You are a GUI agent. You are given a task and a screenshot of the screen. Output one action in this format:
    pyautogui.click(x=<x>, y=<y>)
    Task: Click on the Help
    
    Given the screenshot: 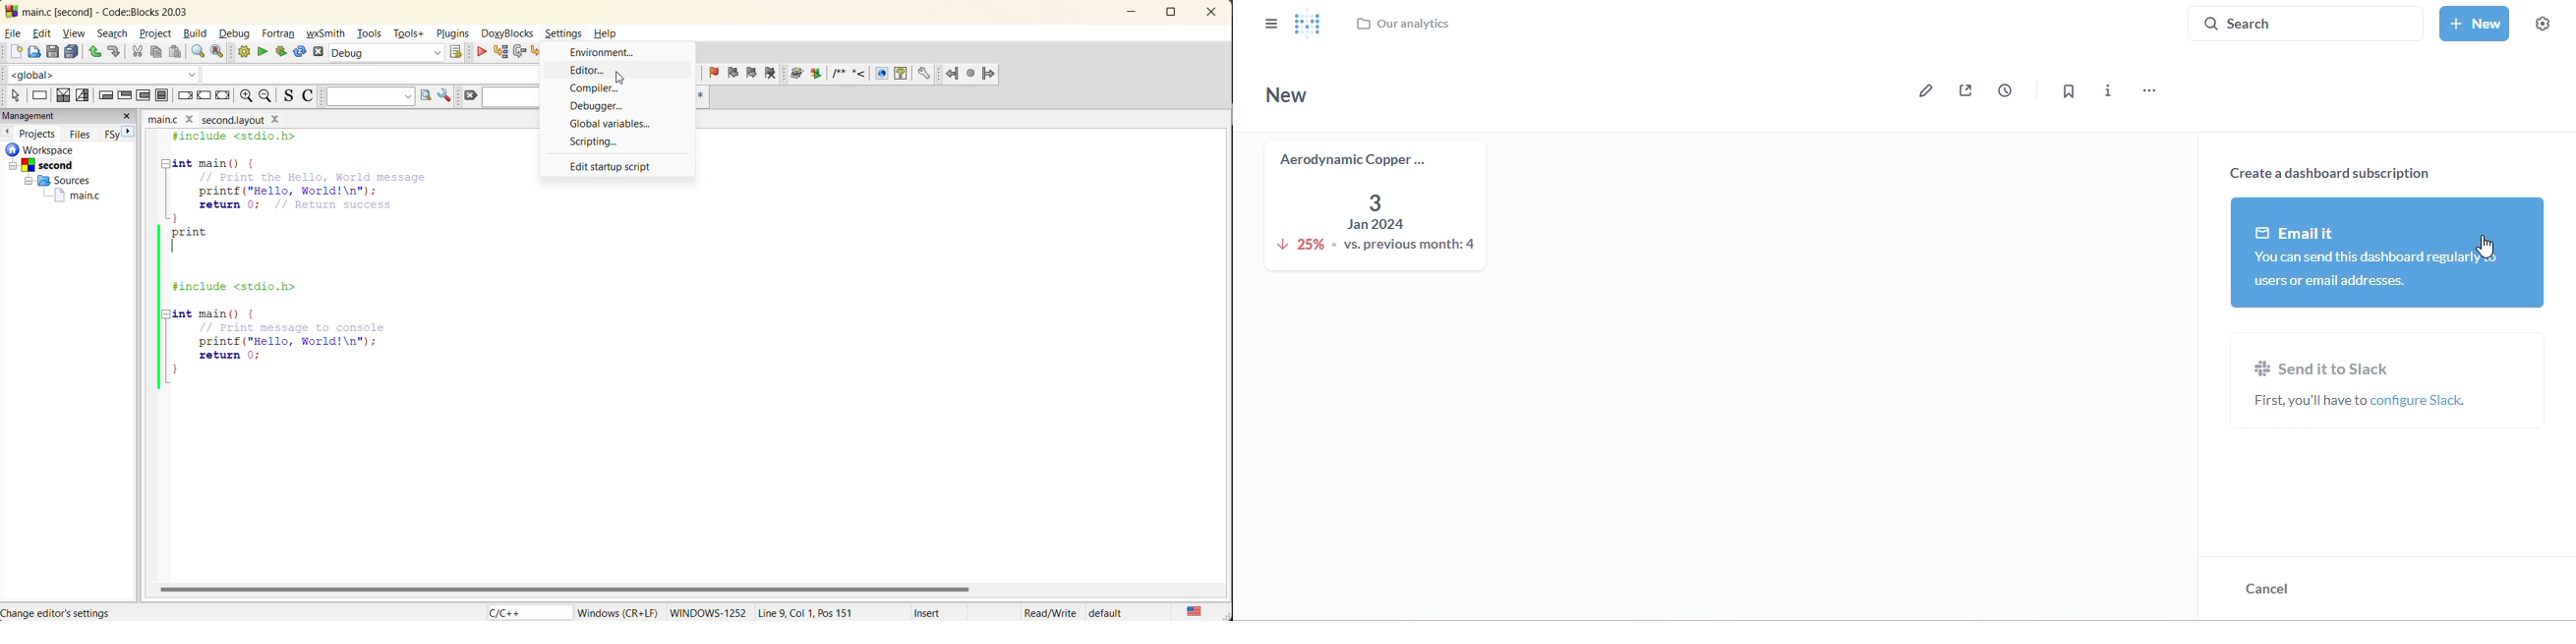 What is the action you would take?
    pyautogui.click(x=614, y=31)
    